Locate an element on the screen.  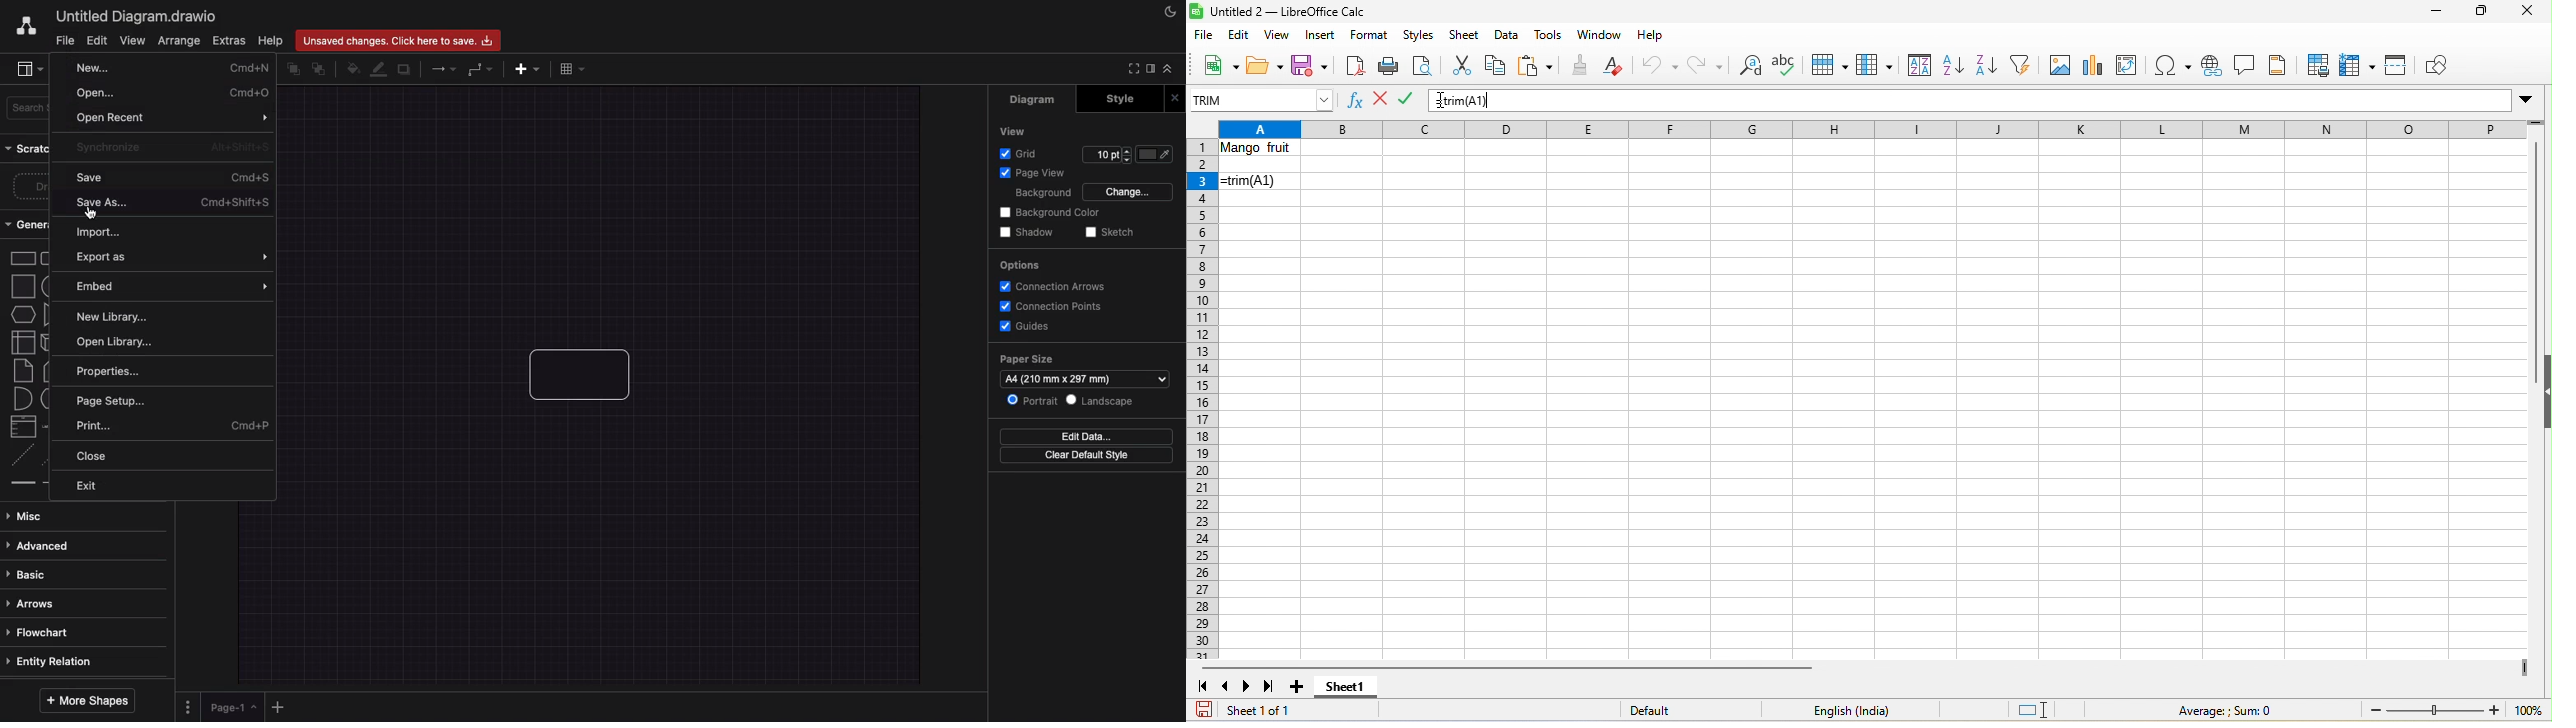
rows is located at coordinates (1204, 400).